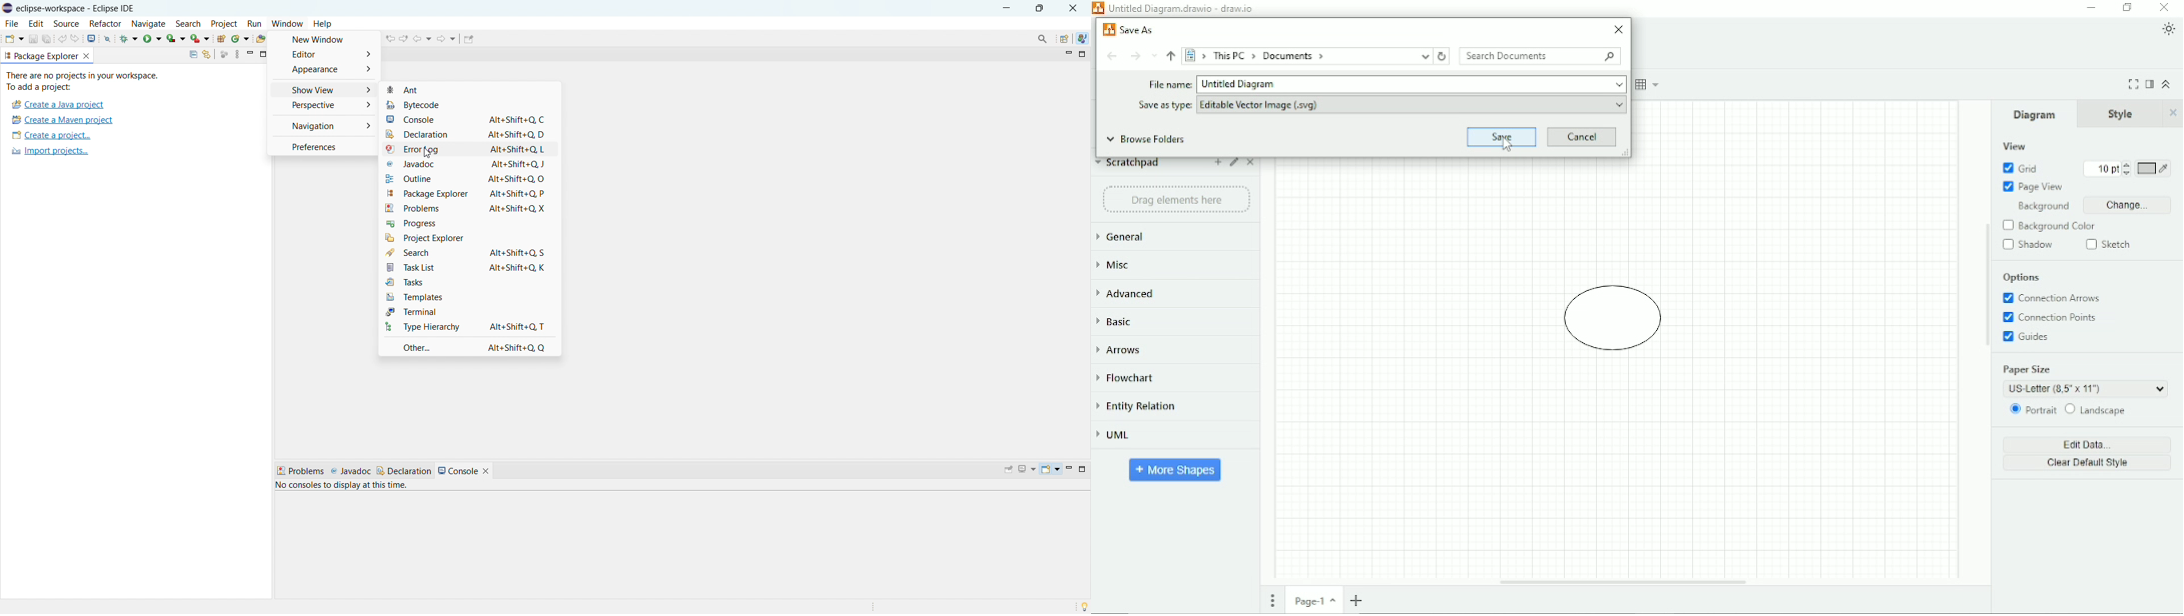 Image resolution: width=2184 pixels, height=616 pixels. What do you see at coordinates (1115, 436) in the screenshot?
I see `UML` at bounding box center [1115, 436].